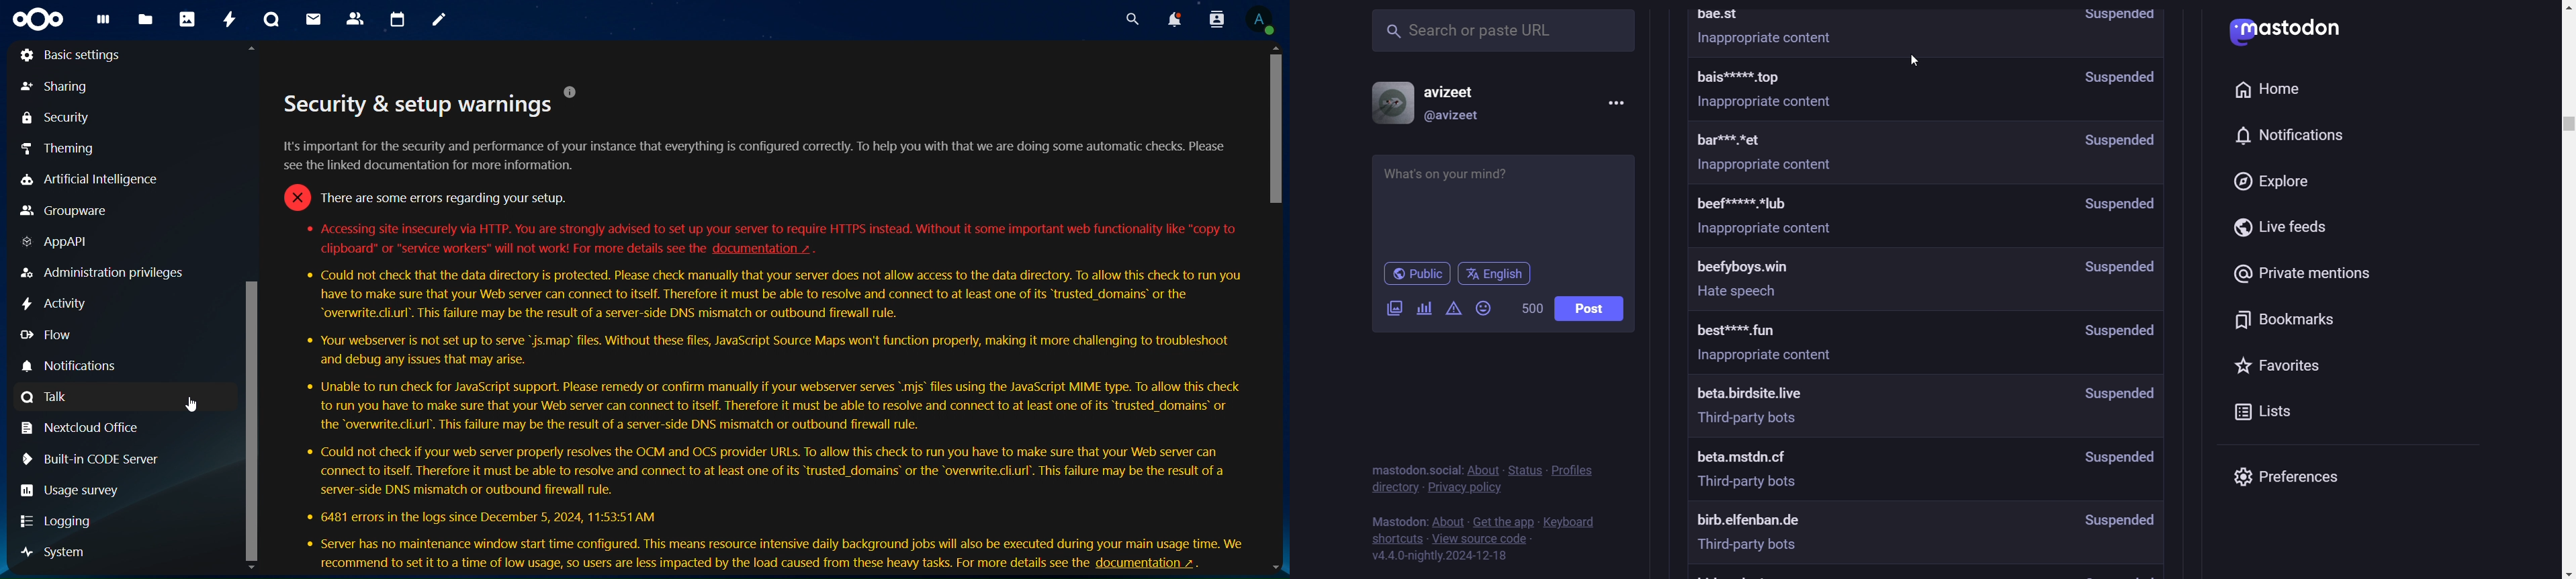 This screenshot has height=588, width=2576. I want to click on scroll down, so click(2560, 574).